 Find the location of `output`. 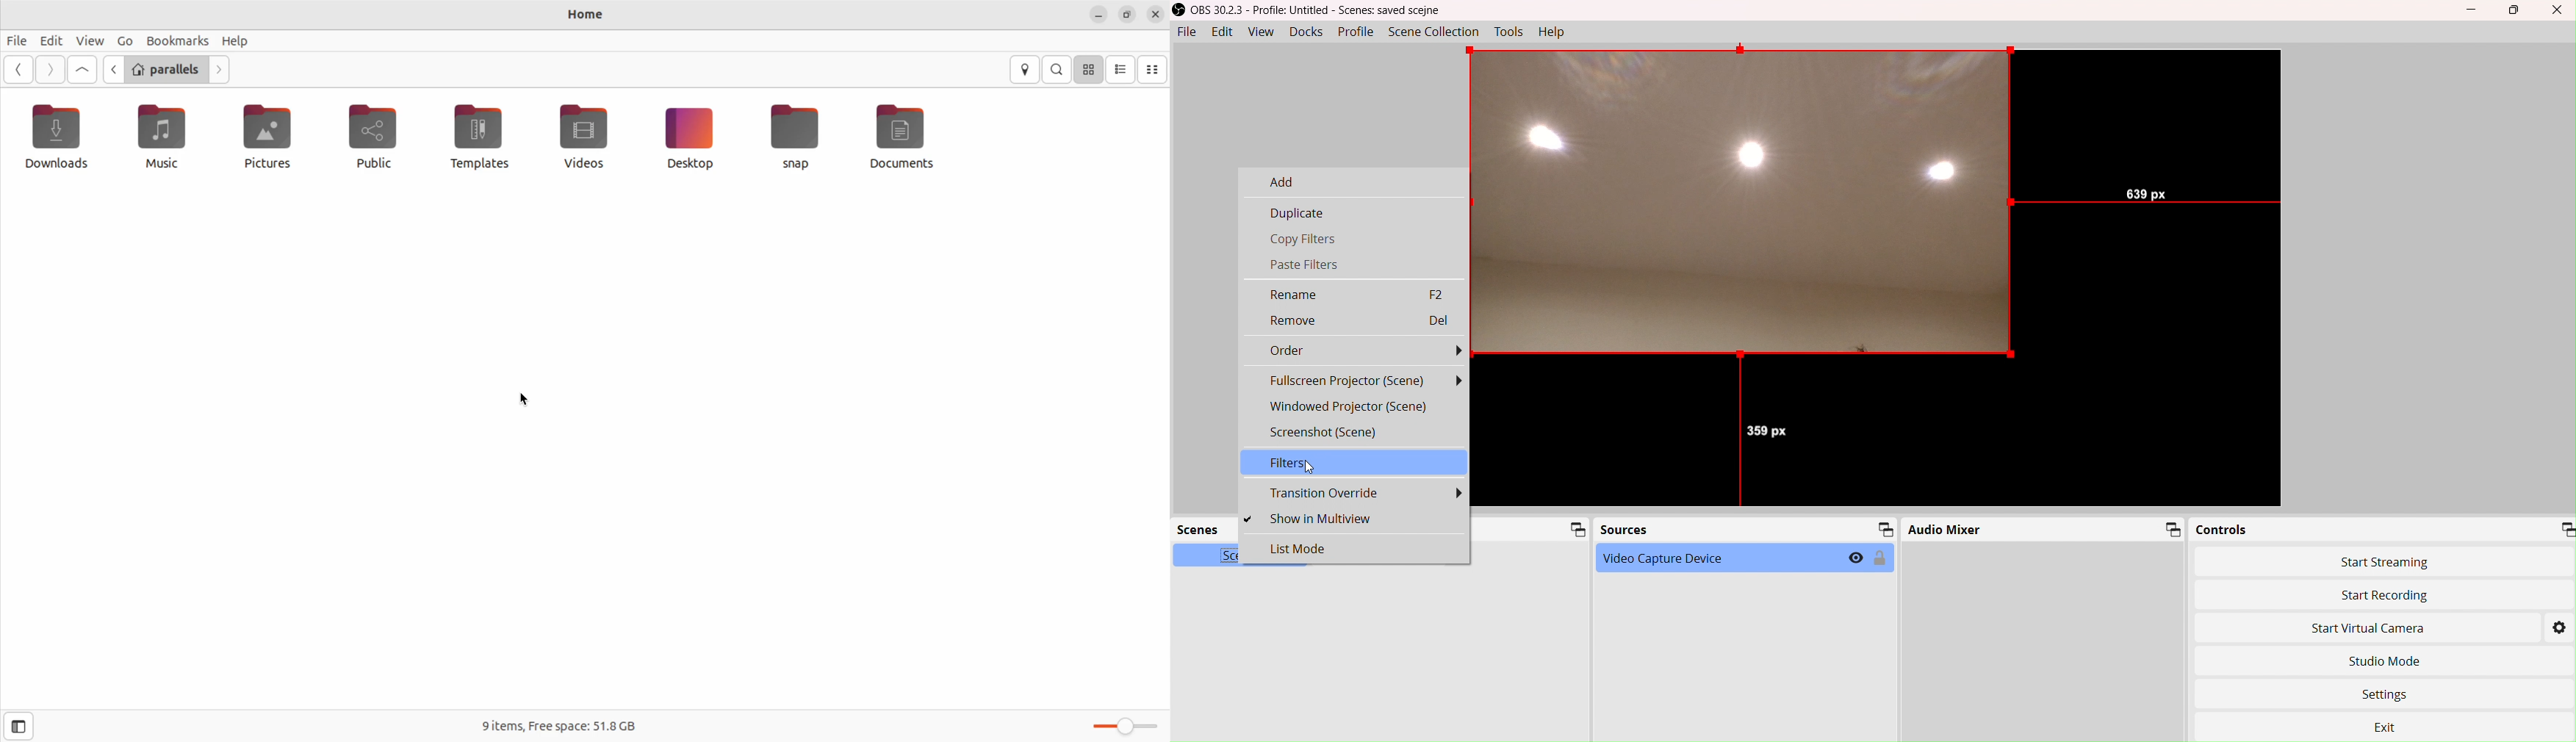

output is located at coordinates (1738, 201).